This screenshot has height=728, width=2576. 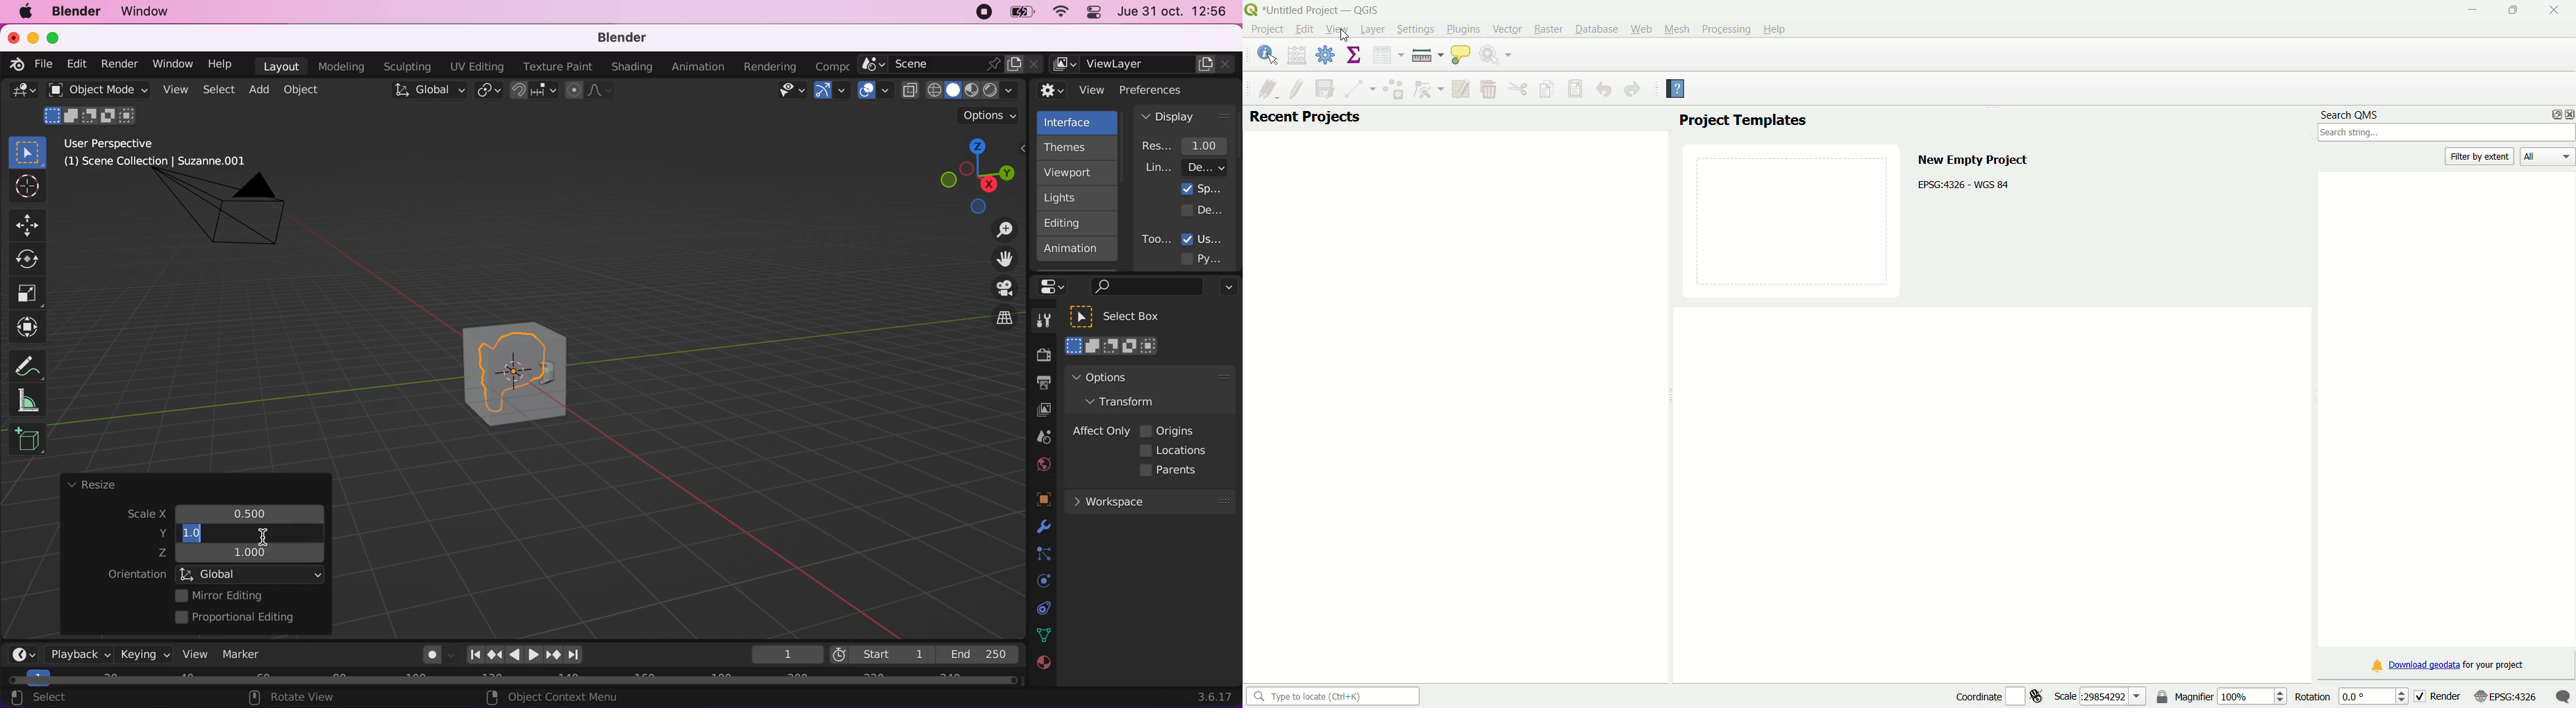 What do you see at coordinates (1042, 634) in the screenshot?
I see `data` at bounding box center [1042, 634].